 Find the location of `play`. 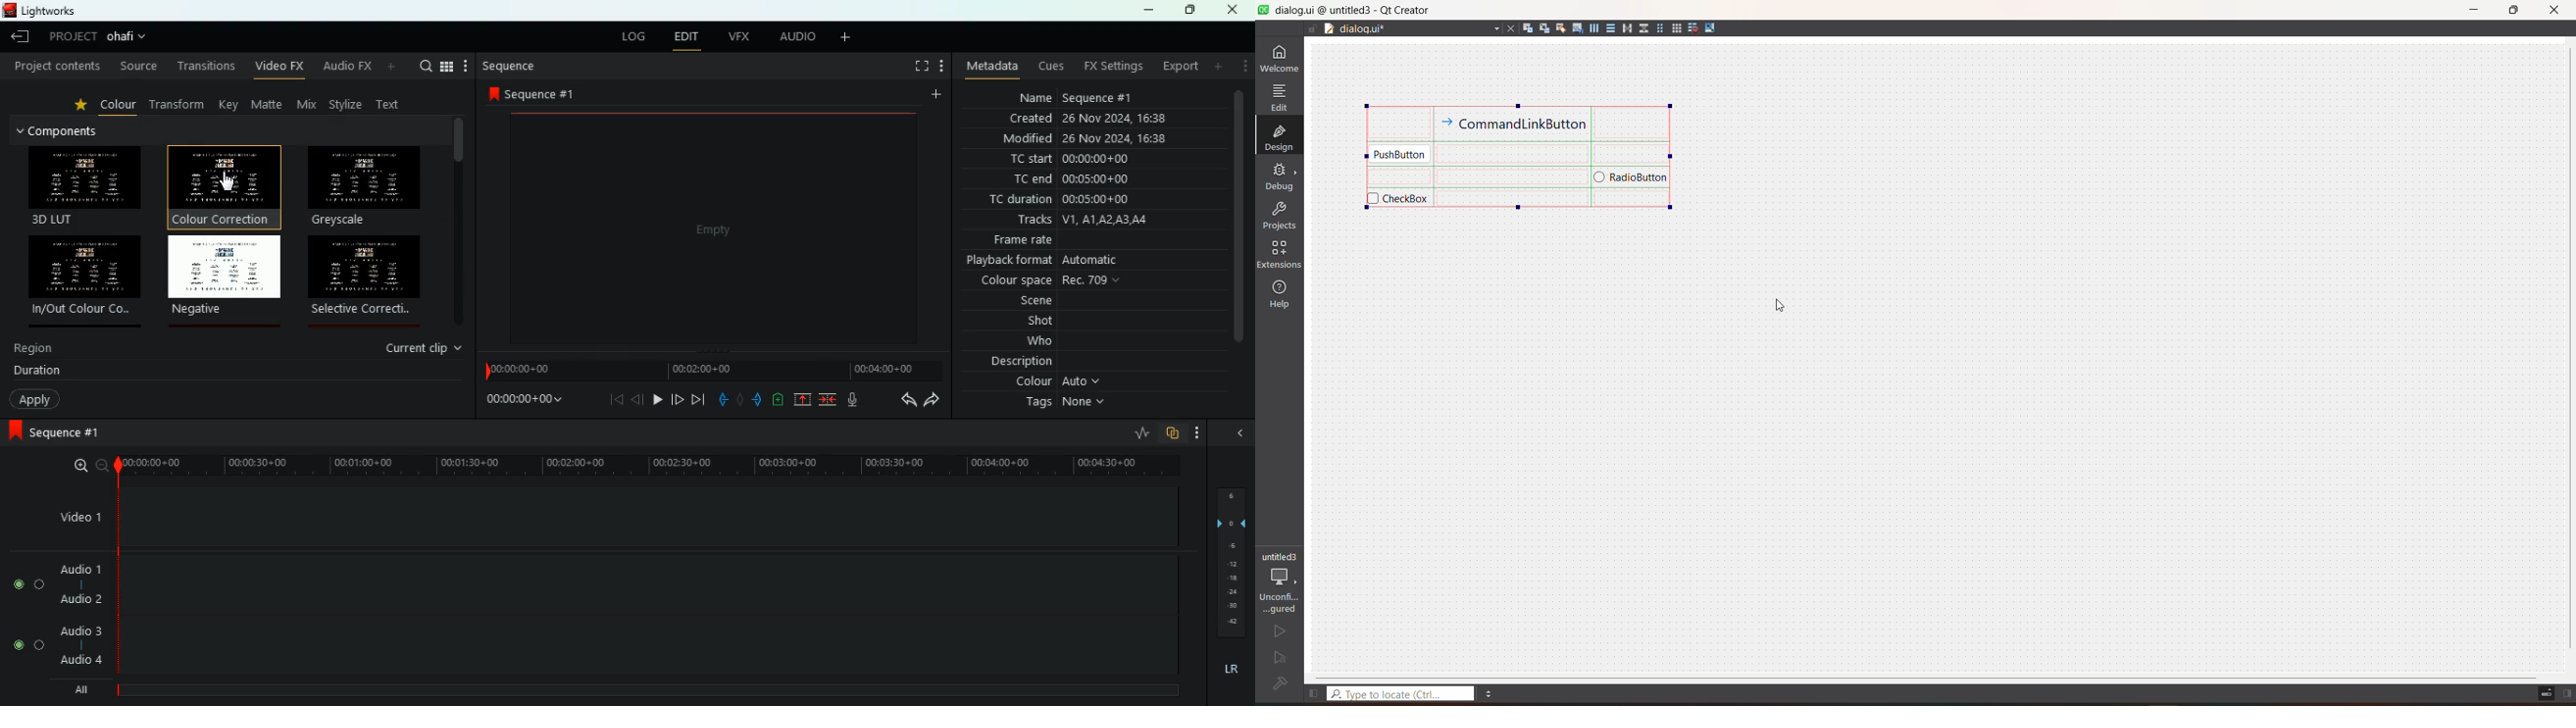

play is located at coordinates (658, 399).